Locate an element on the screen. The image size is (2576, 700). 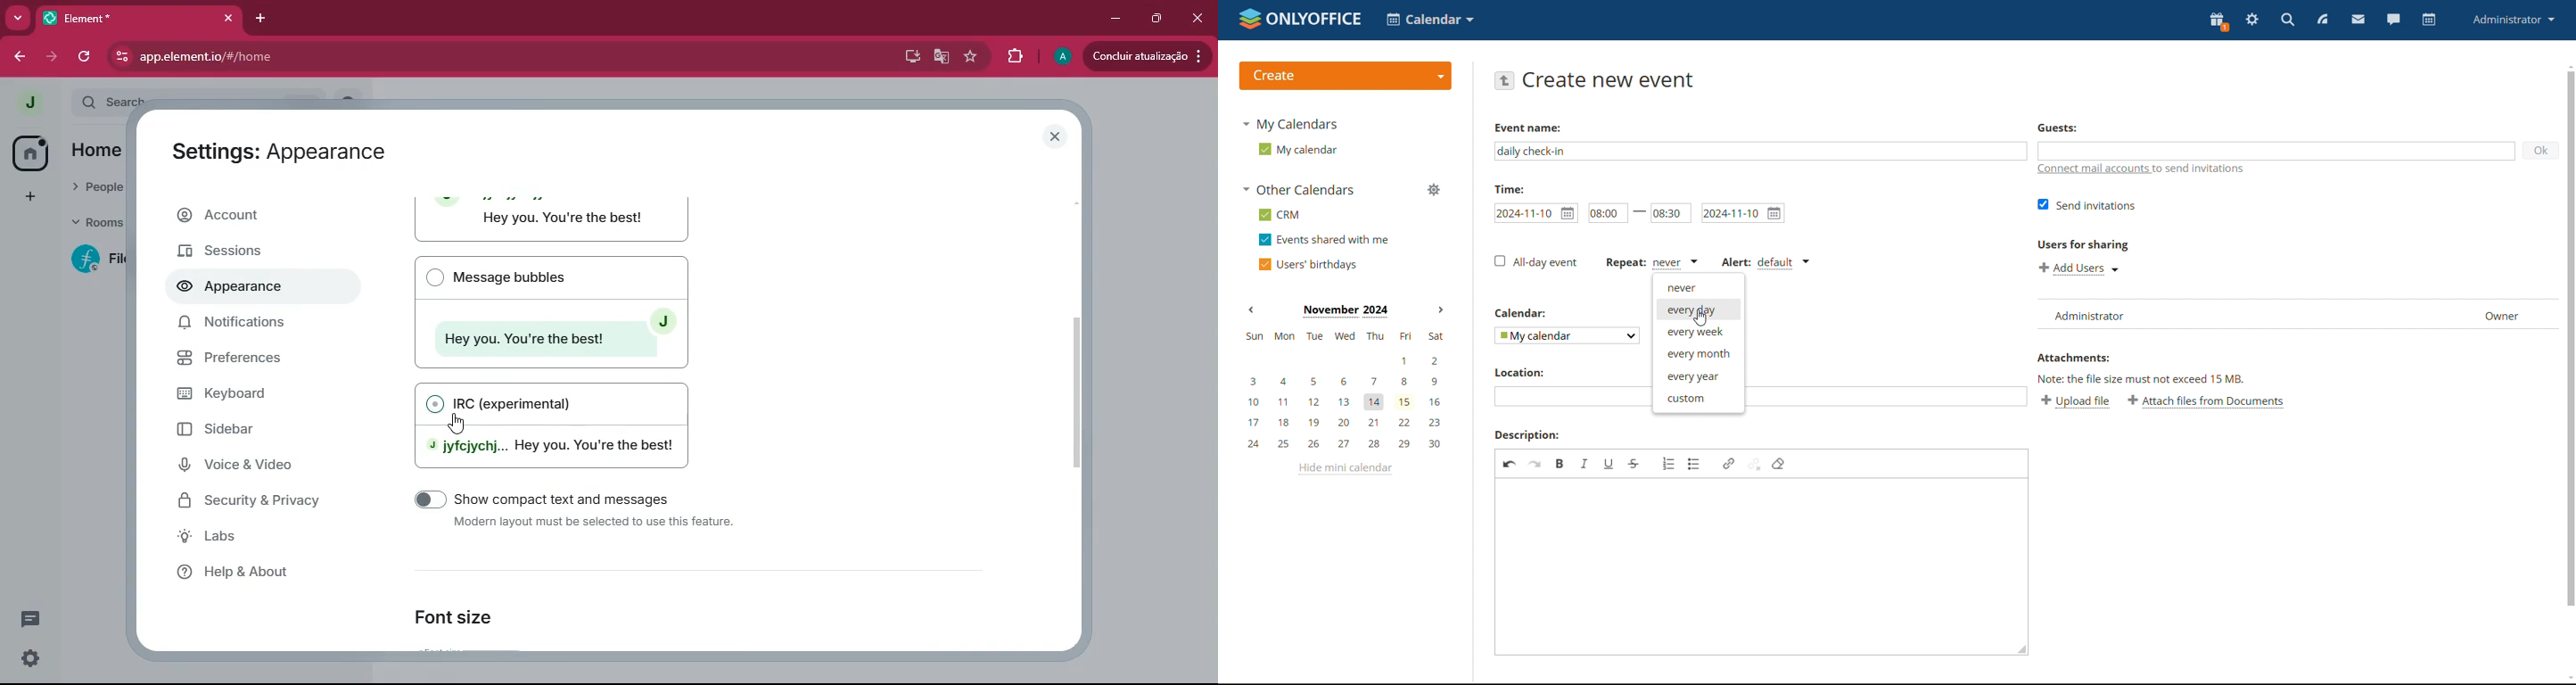
Element* is located at coordinates (125, 17).